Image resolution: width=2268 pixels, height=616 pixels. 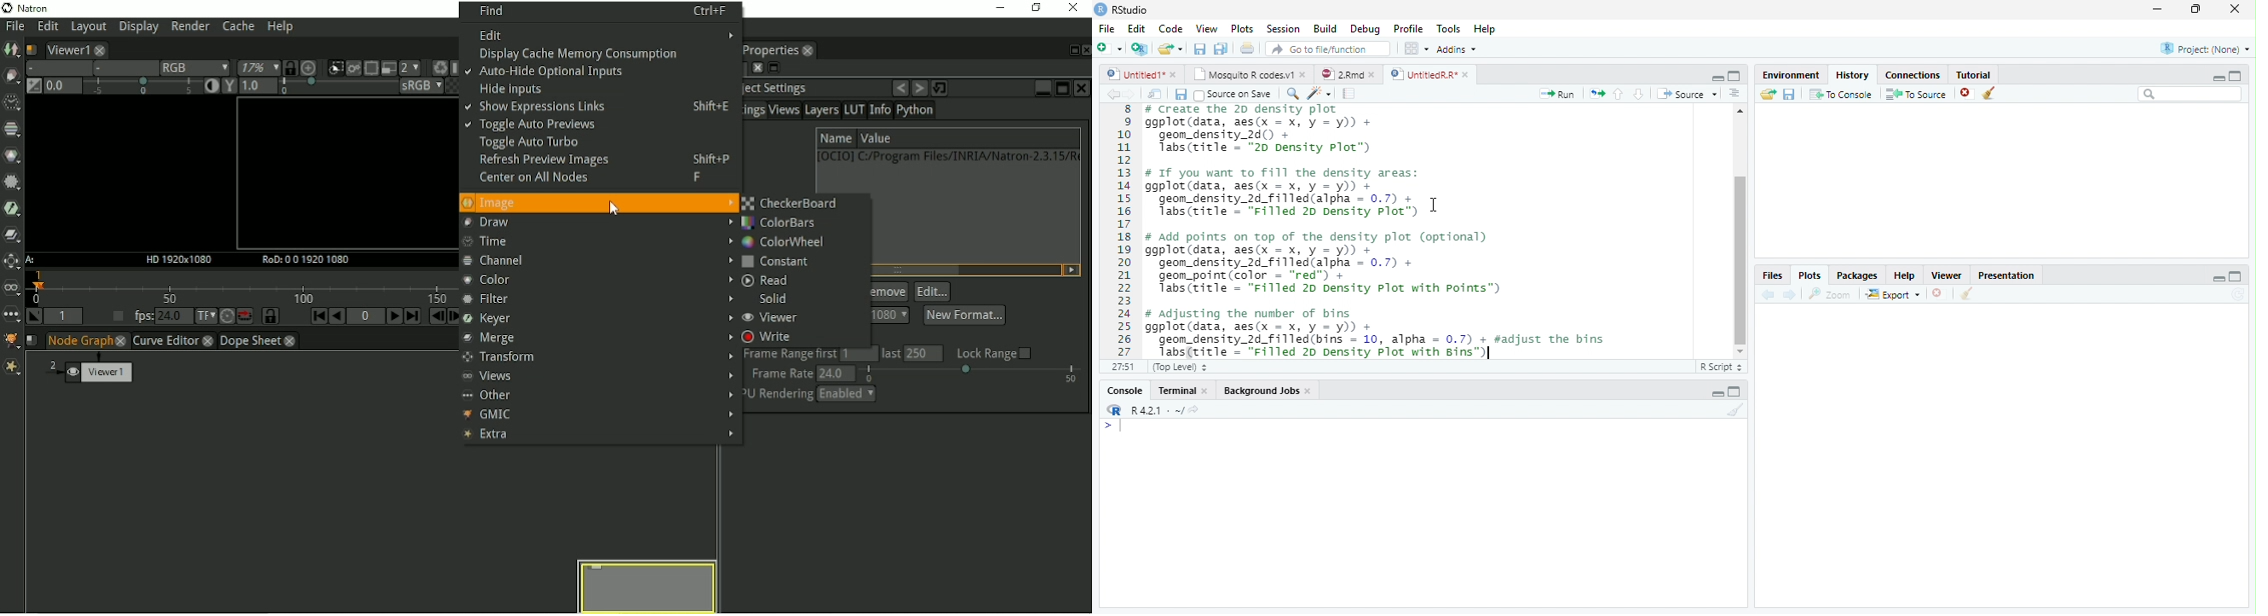 What do you see at coordinates (1975, 74) in the screenshot?
I see `Tutorial` at bounding box center [1975, 74].